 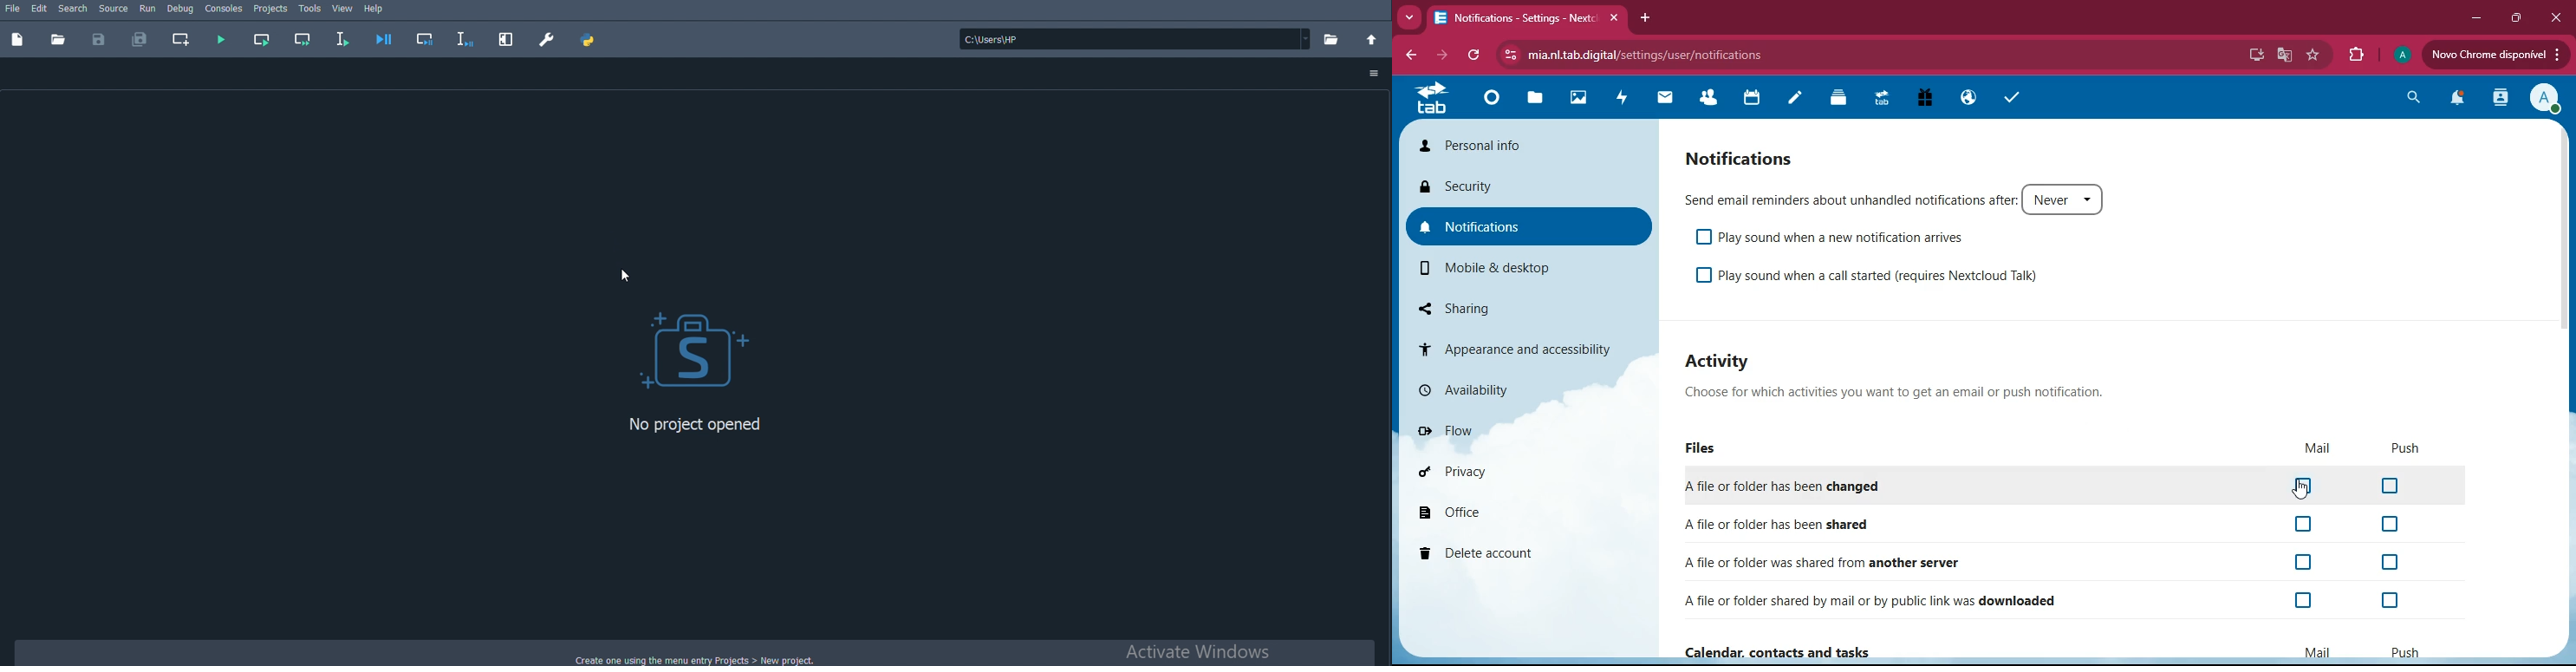 What do you see at coordinates (1622, 100) in the screenshot?
I see `activity` at bounding box center [1622, 100].